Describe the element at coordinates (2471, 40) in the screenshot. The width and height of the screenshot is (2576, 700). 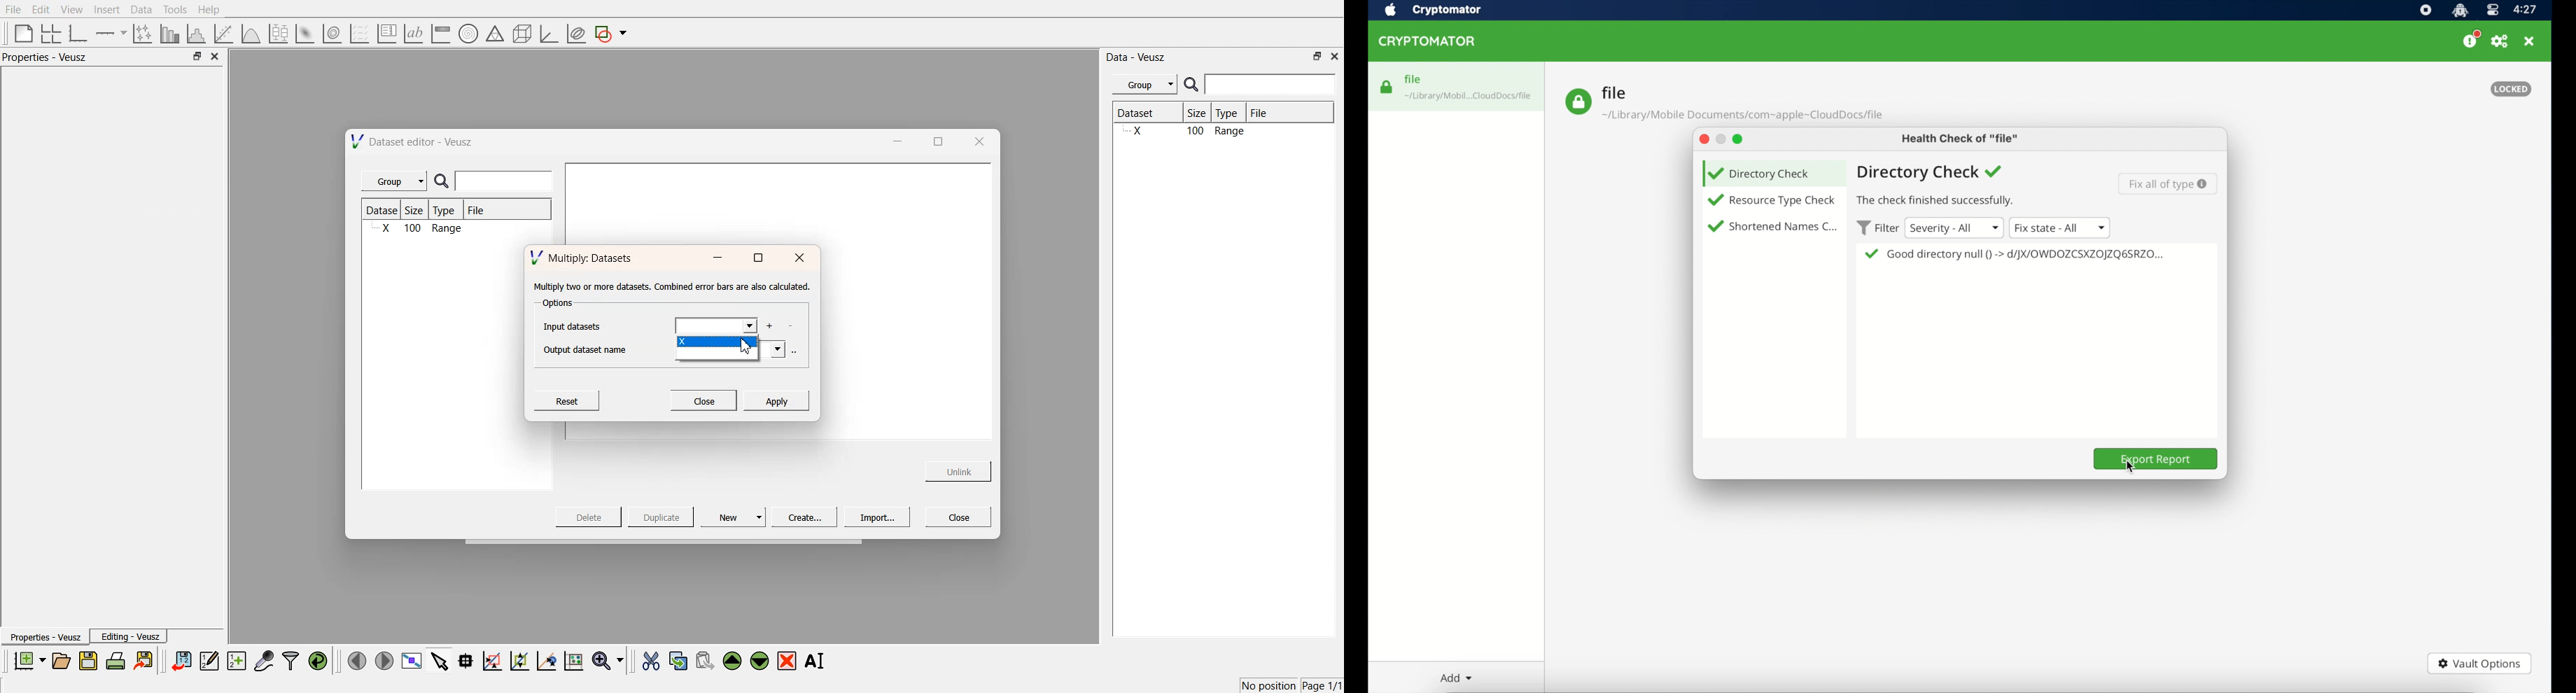
I see `donate` at that location.